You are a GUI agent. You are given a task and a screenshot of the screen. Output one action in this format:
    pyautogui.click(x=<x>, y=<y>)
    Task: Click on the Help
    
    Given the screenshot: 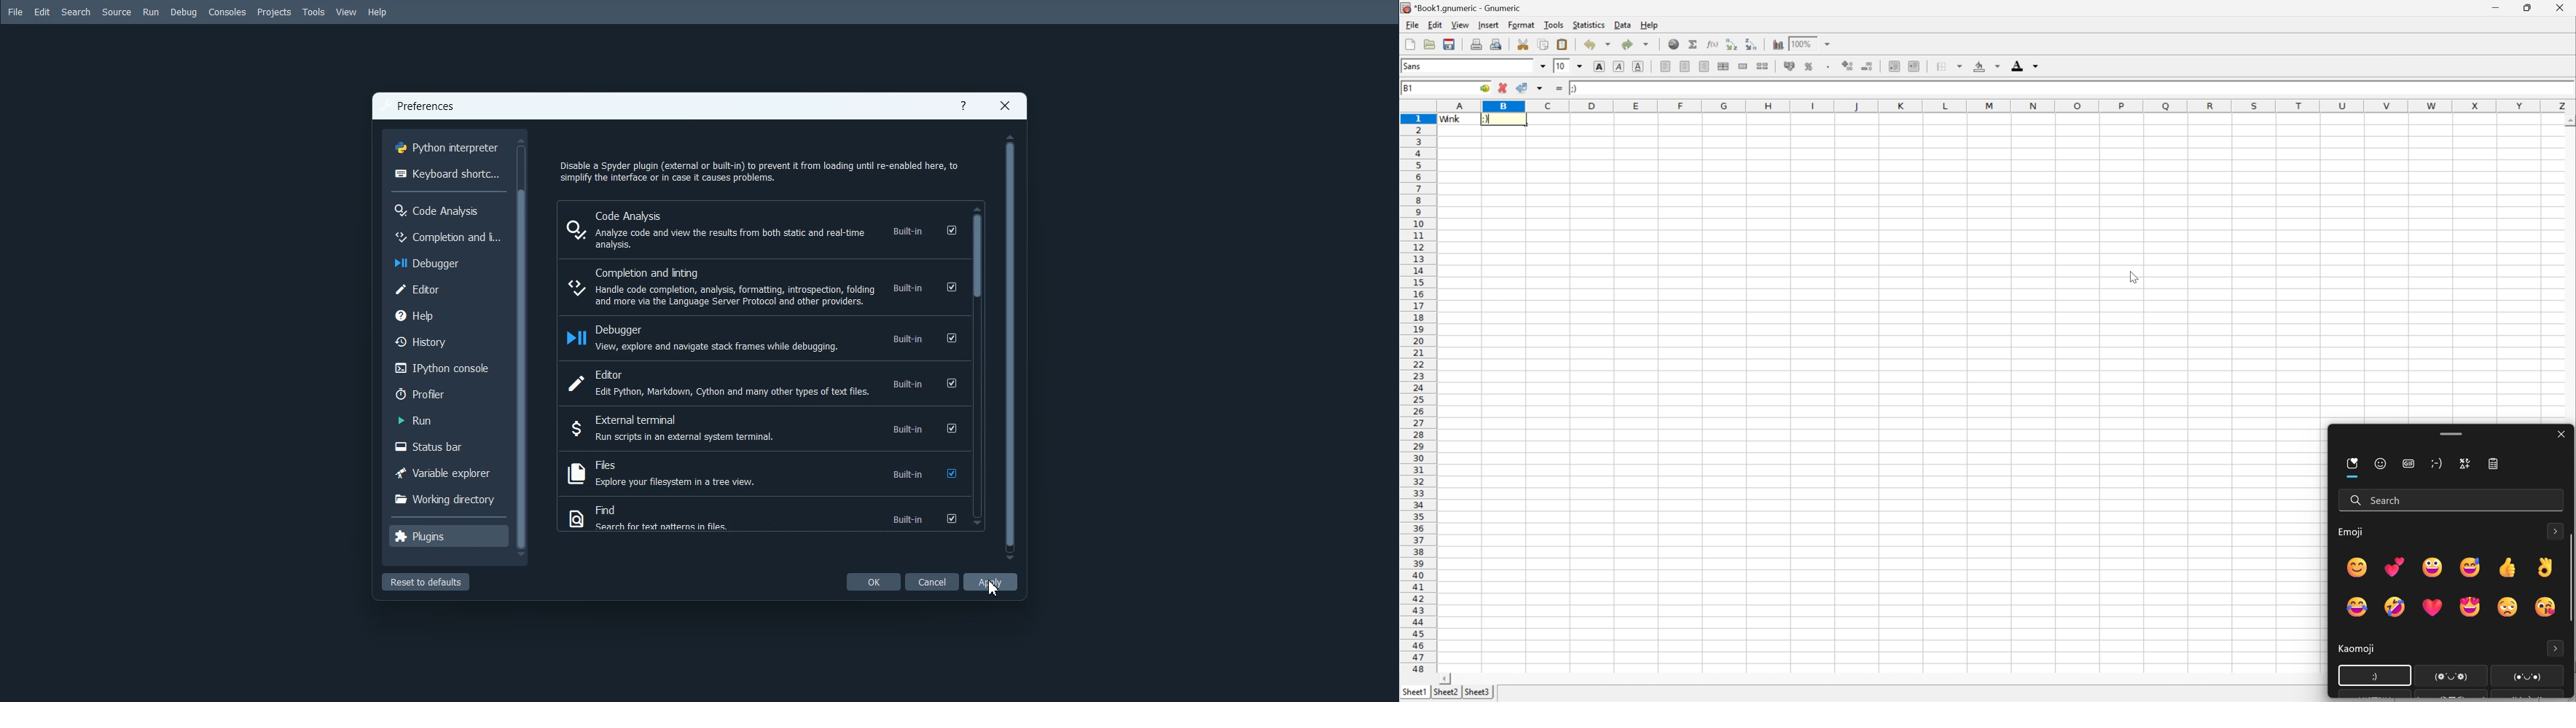 What is the action you would take?
    pyautogui.click(x=447, y=314)
    